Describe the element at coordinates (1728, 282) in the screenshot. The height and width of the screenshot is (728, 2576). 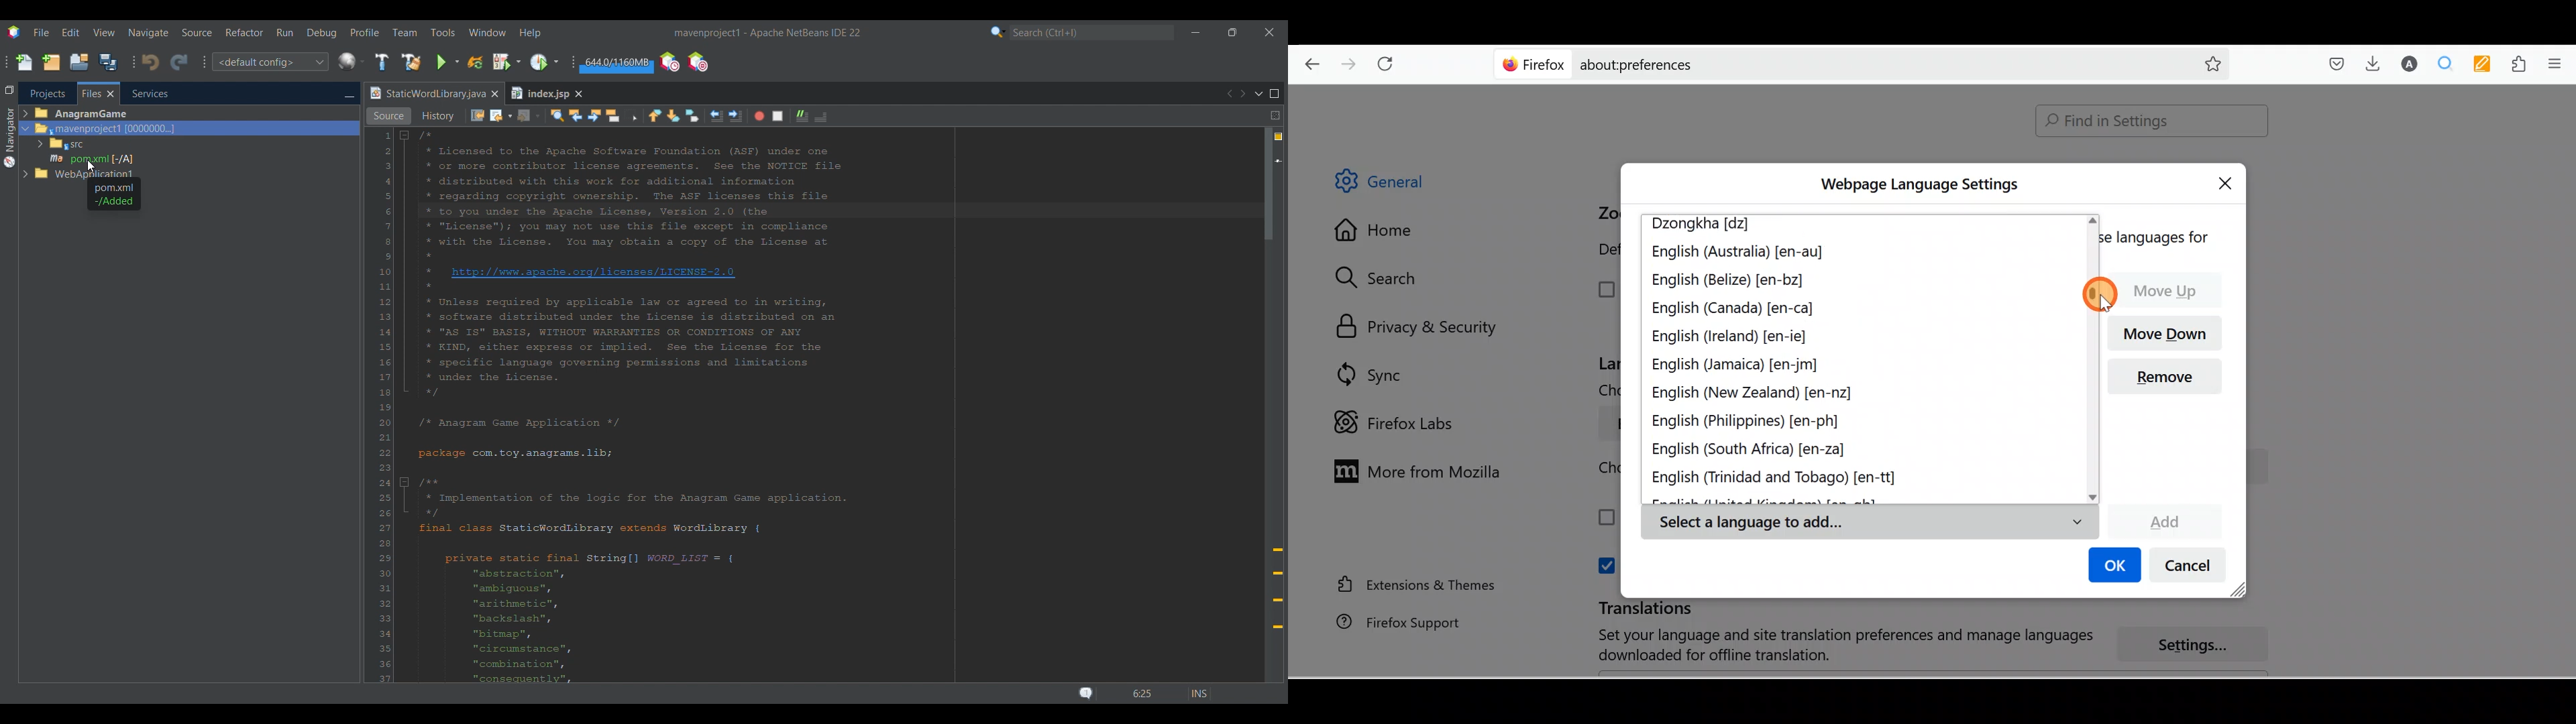
I see `English (Belize) [en-bz]` at that location.